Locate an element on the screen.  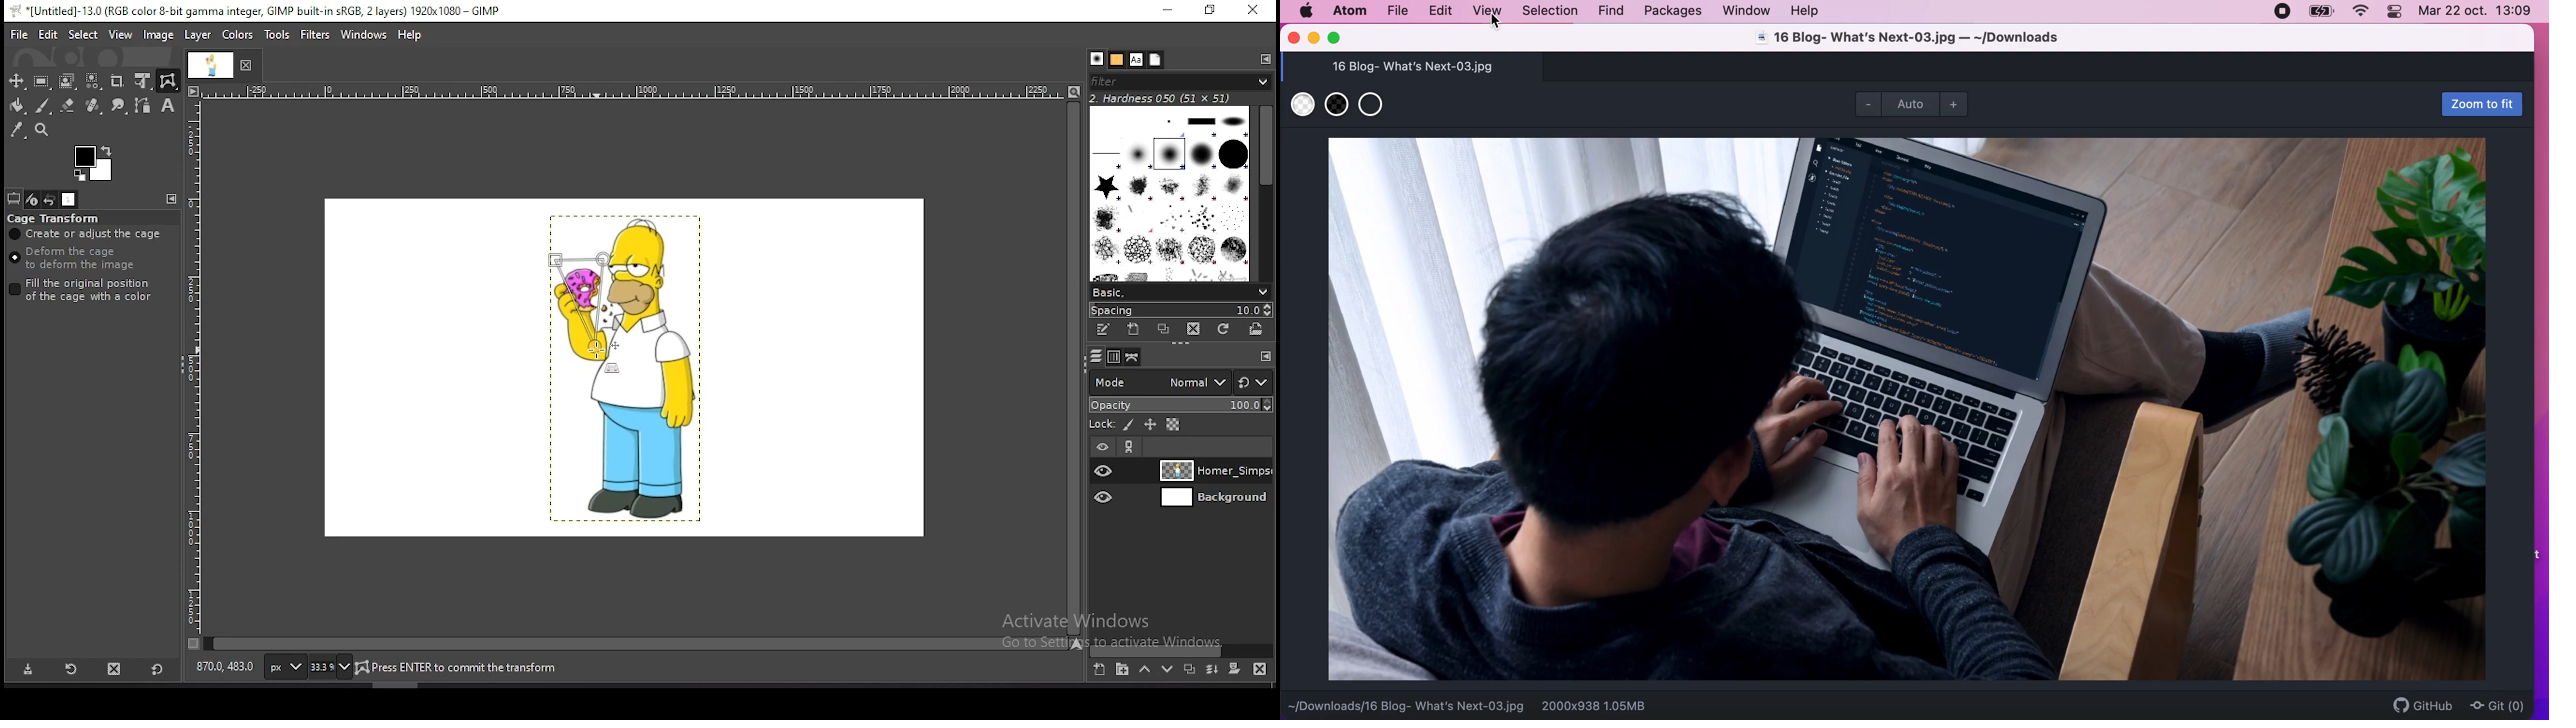
735.0, 195.0 is located at coordinates (225, 665).